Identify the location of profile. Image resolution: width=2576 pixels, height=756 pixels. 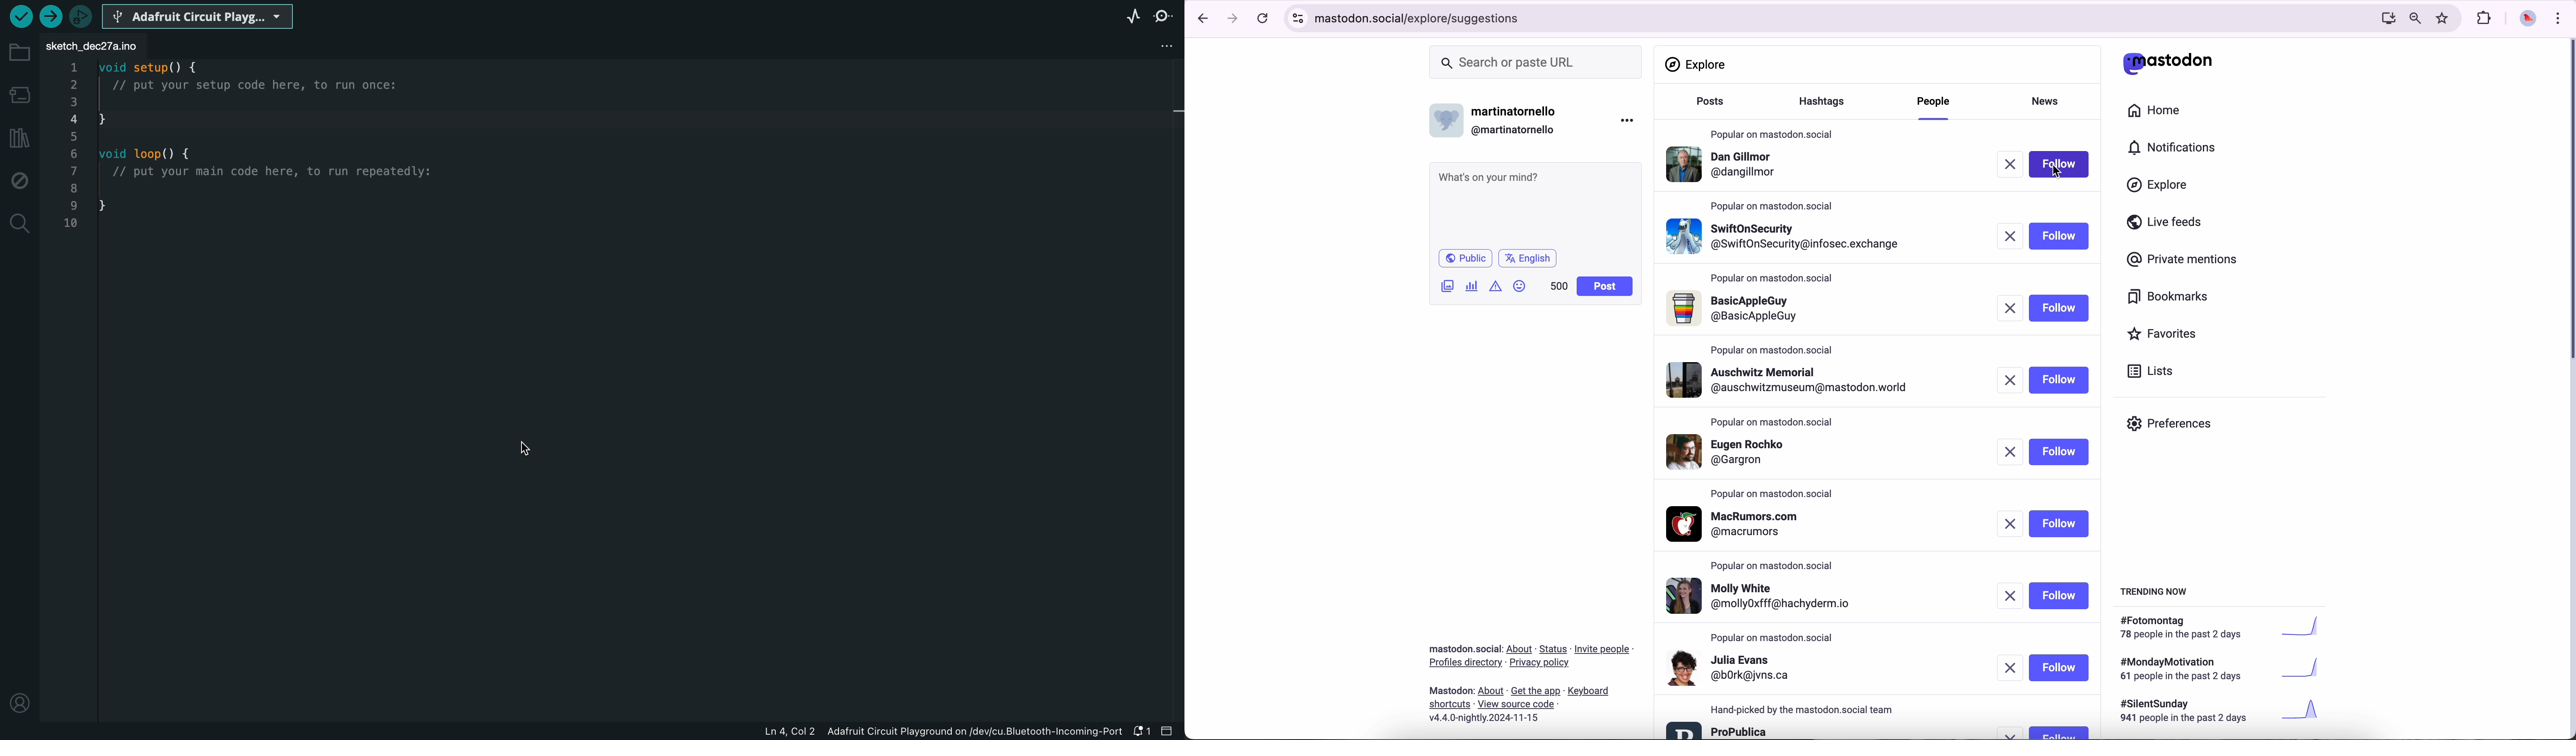
(1739, 451).